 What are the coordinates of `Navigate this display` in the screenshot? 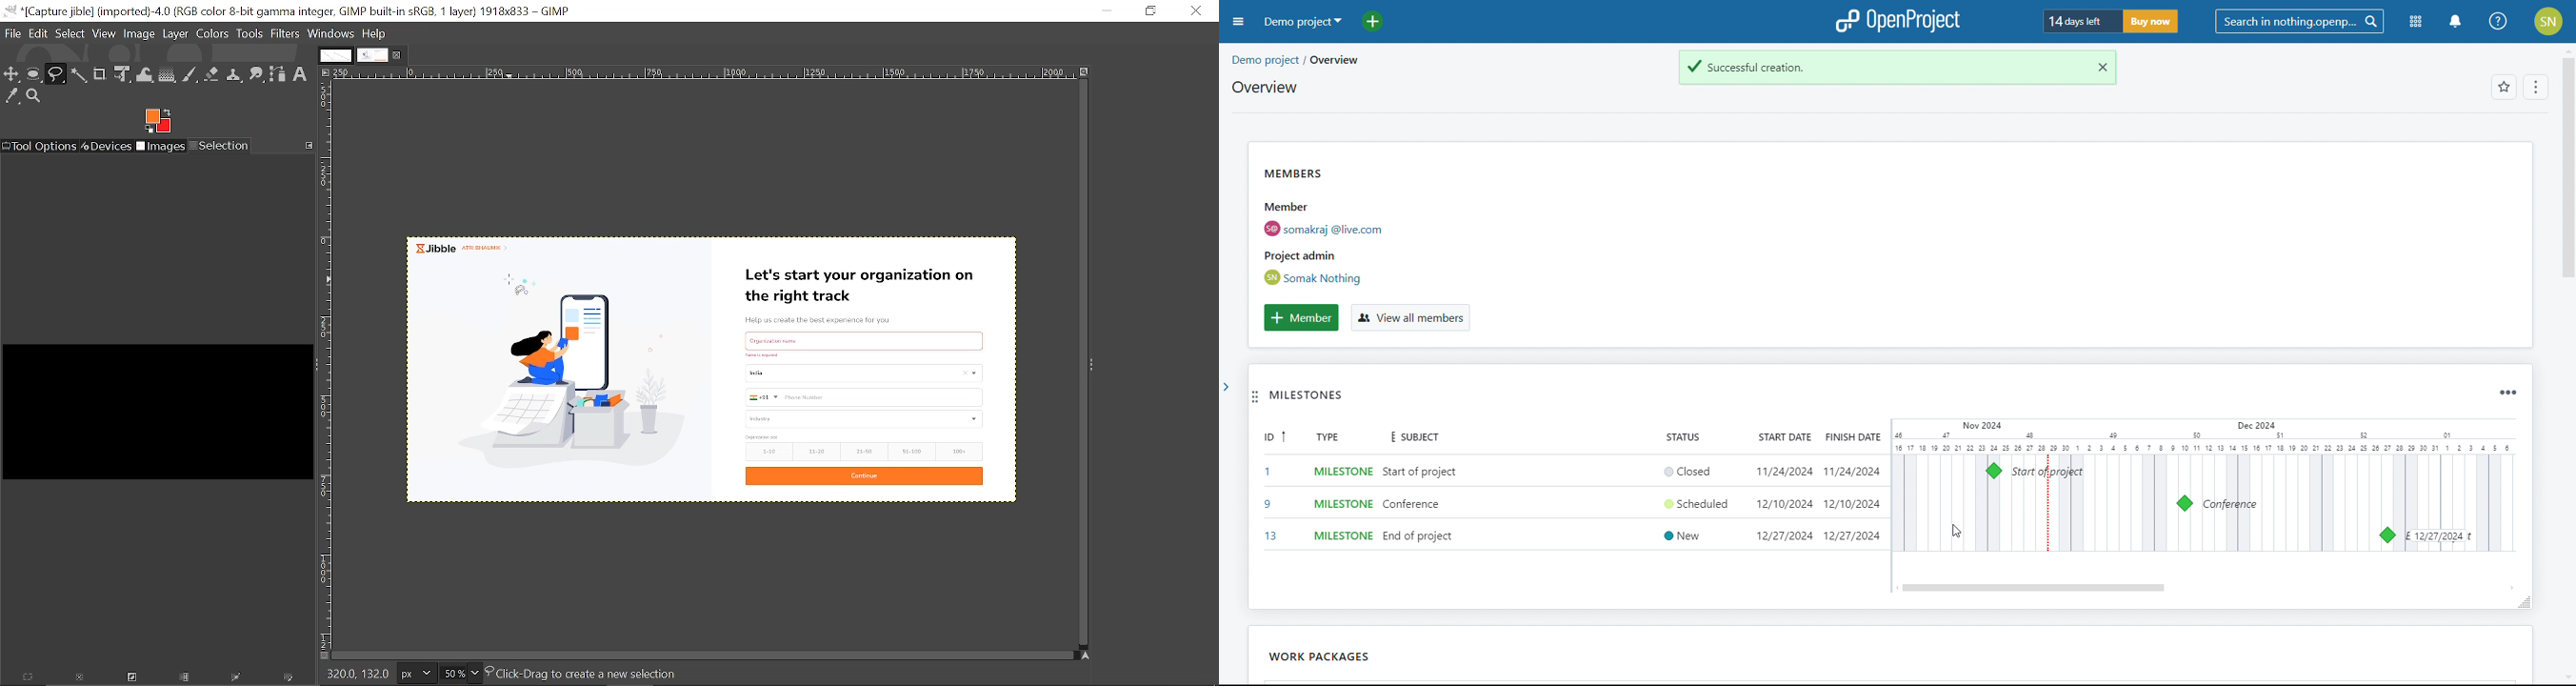 It's located at (1086, 654).